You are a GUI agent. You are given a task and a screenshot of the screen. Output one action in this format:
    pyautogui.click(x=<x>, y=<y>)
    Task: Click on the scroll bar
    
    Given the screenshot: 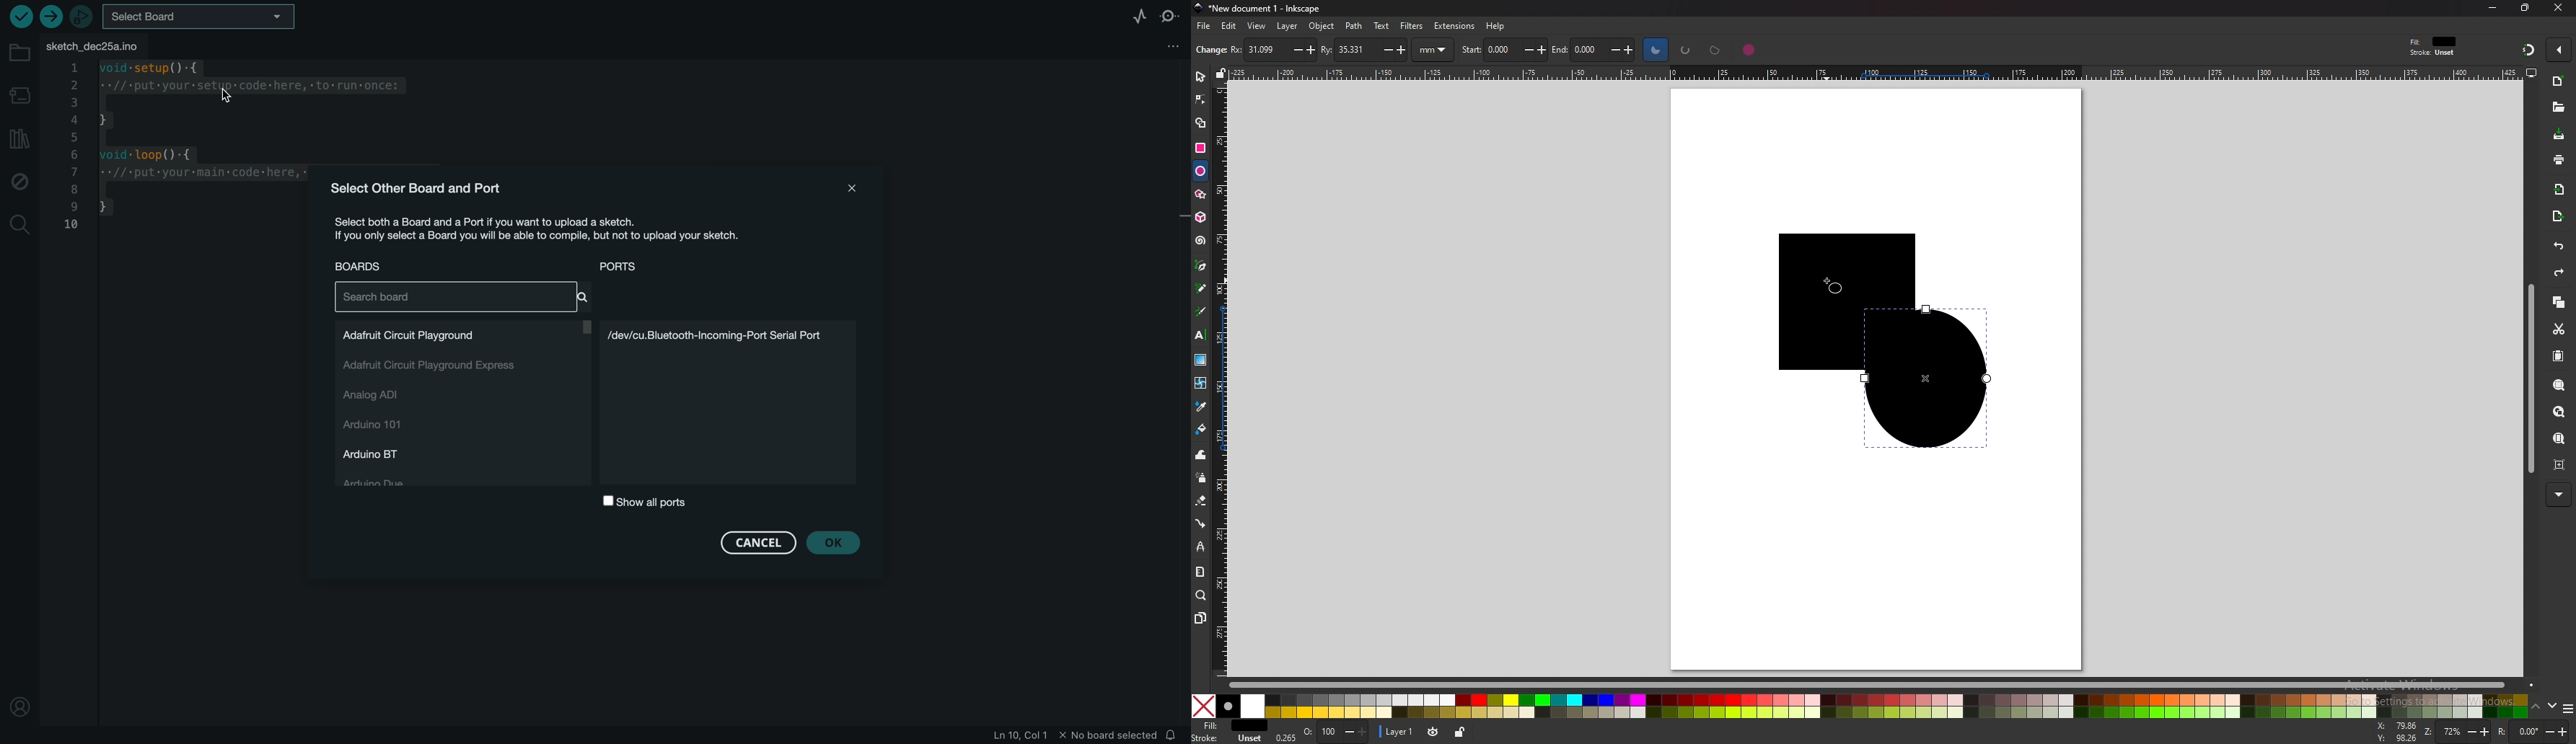 What is the action you would take?
    pyautogui.click(x=1872, y=683)
    